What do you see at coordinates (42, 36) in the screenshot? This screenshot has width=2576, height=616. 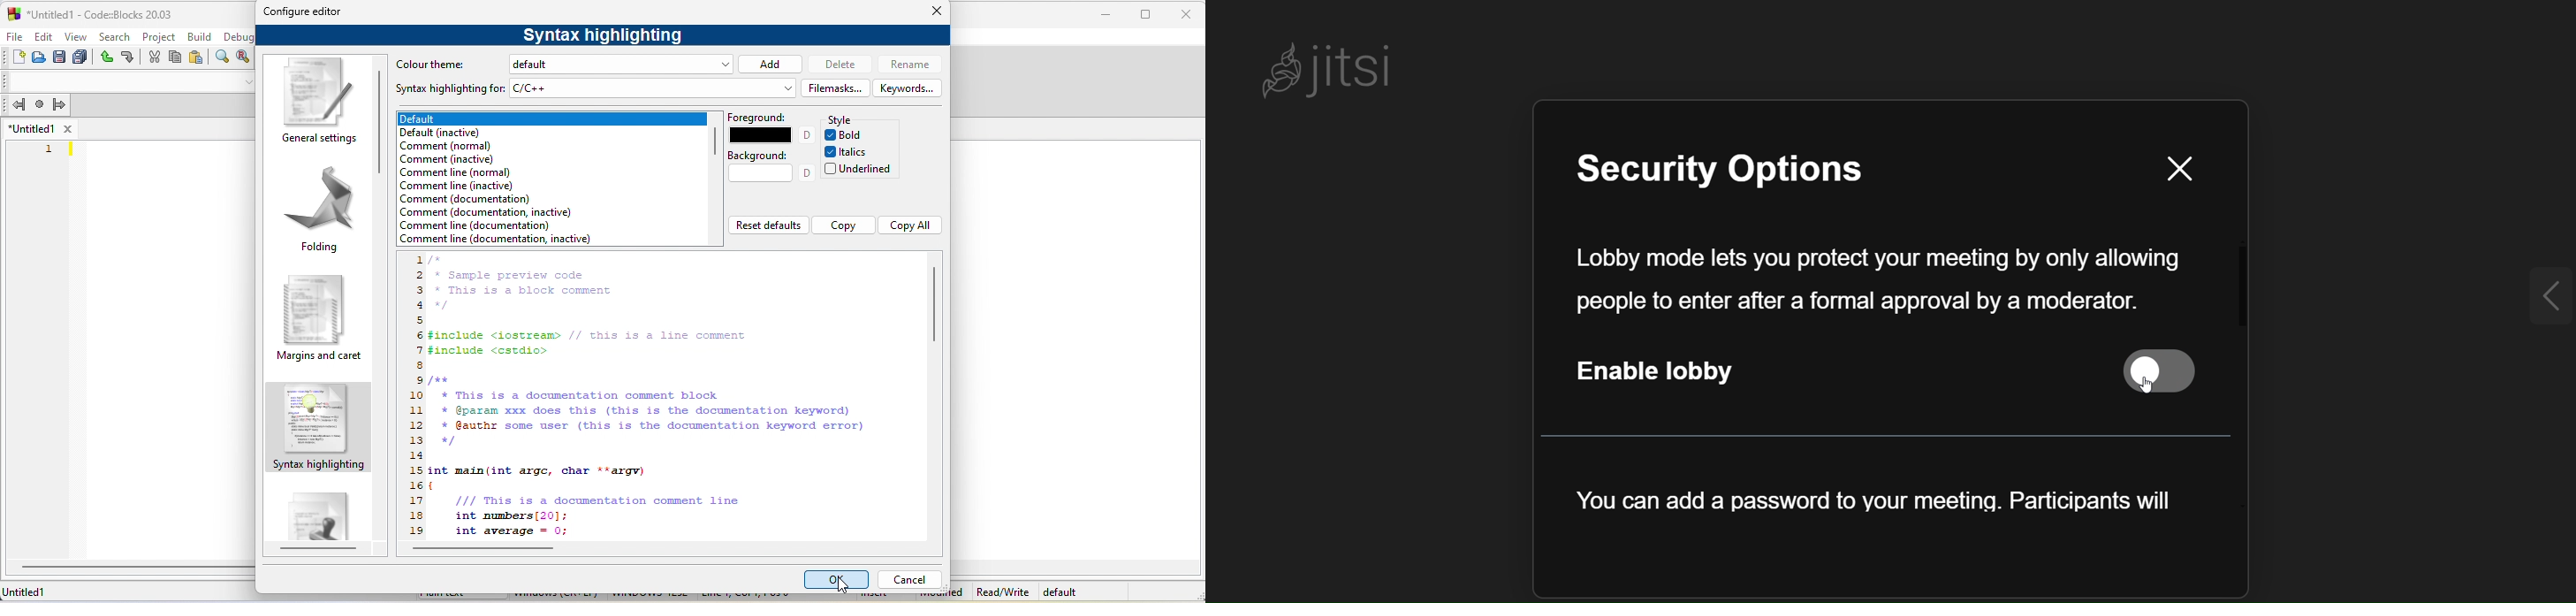 I see `edit` at bounding box center [42, 36].